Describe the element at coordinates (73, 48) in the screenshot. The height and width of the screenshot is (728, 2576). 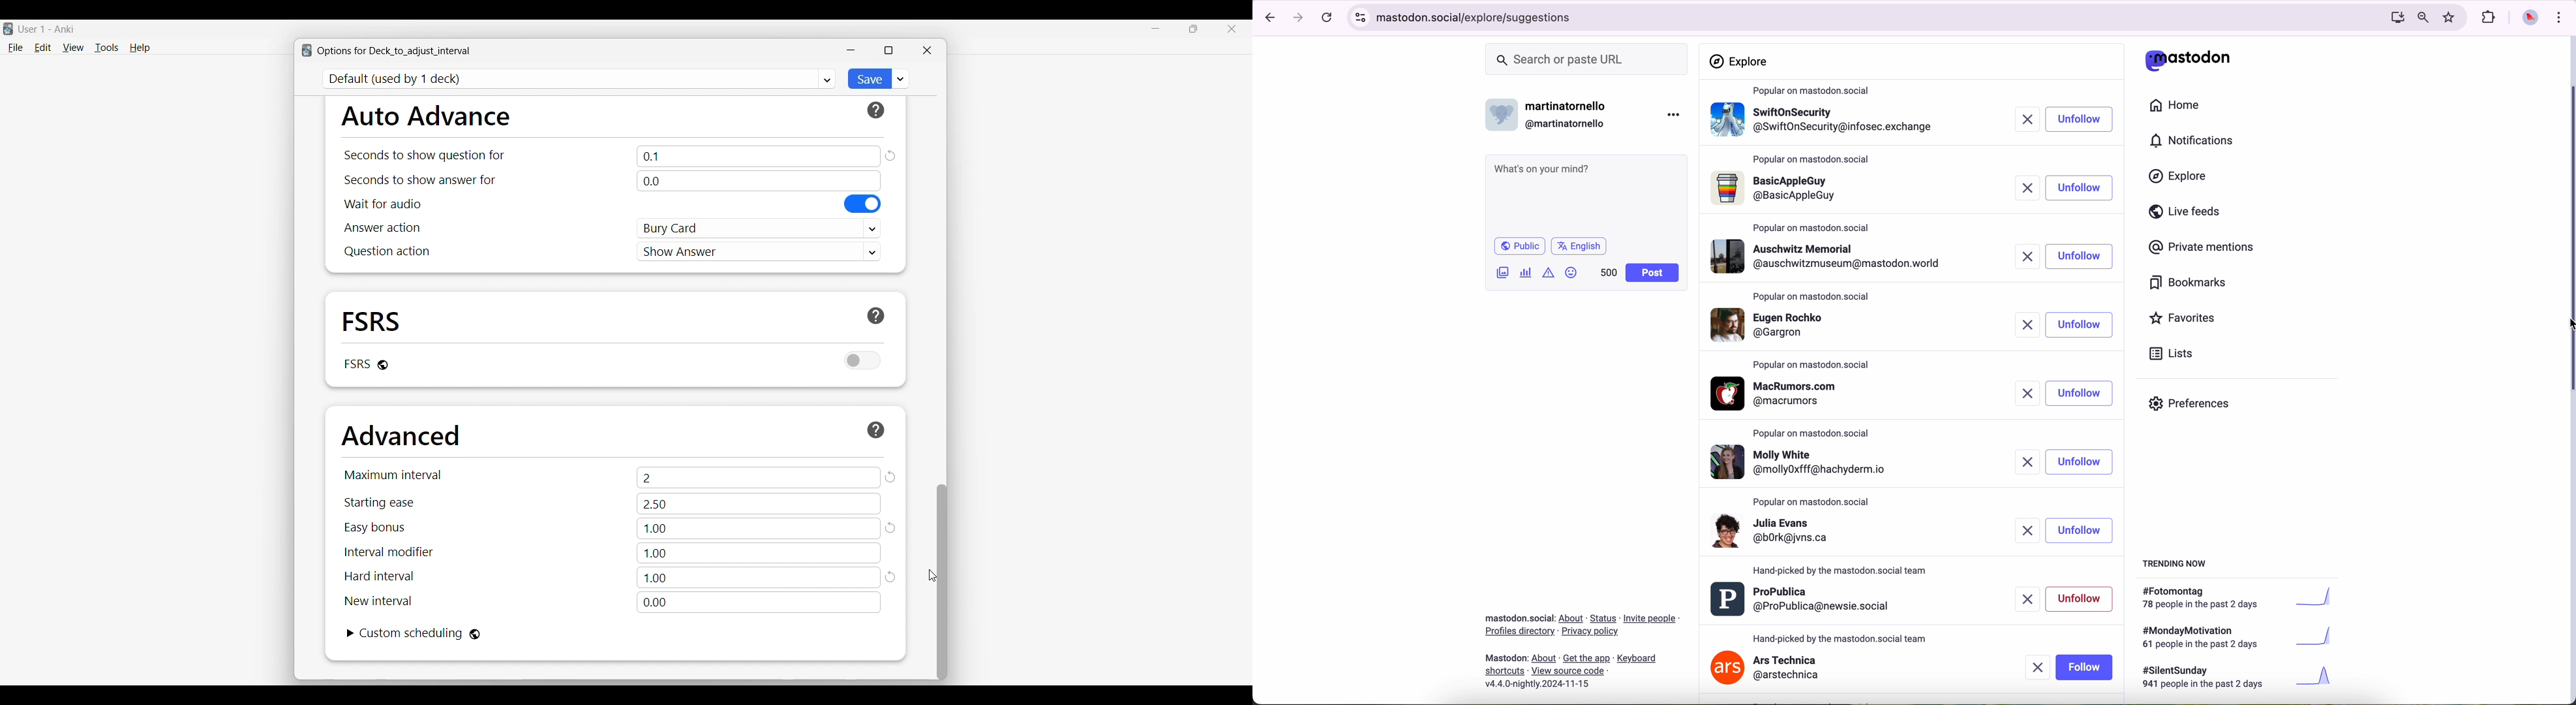
I see `View menu` at that location.